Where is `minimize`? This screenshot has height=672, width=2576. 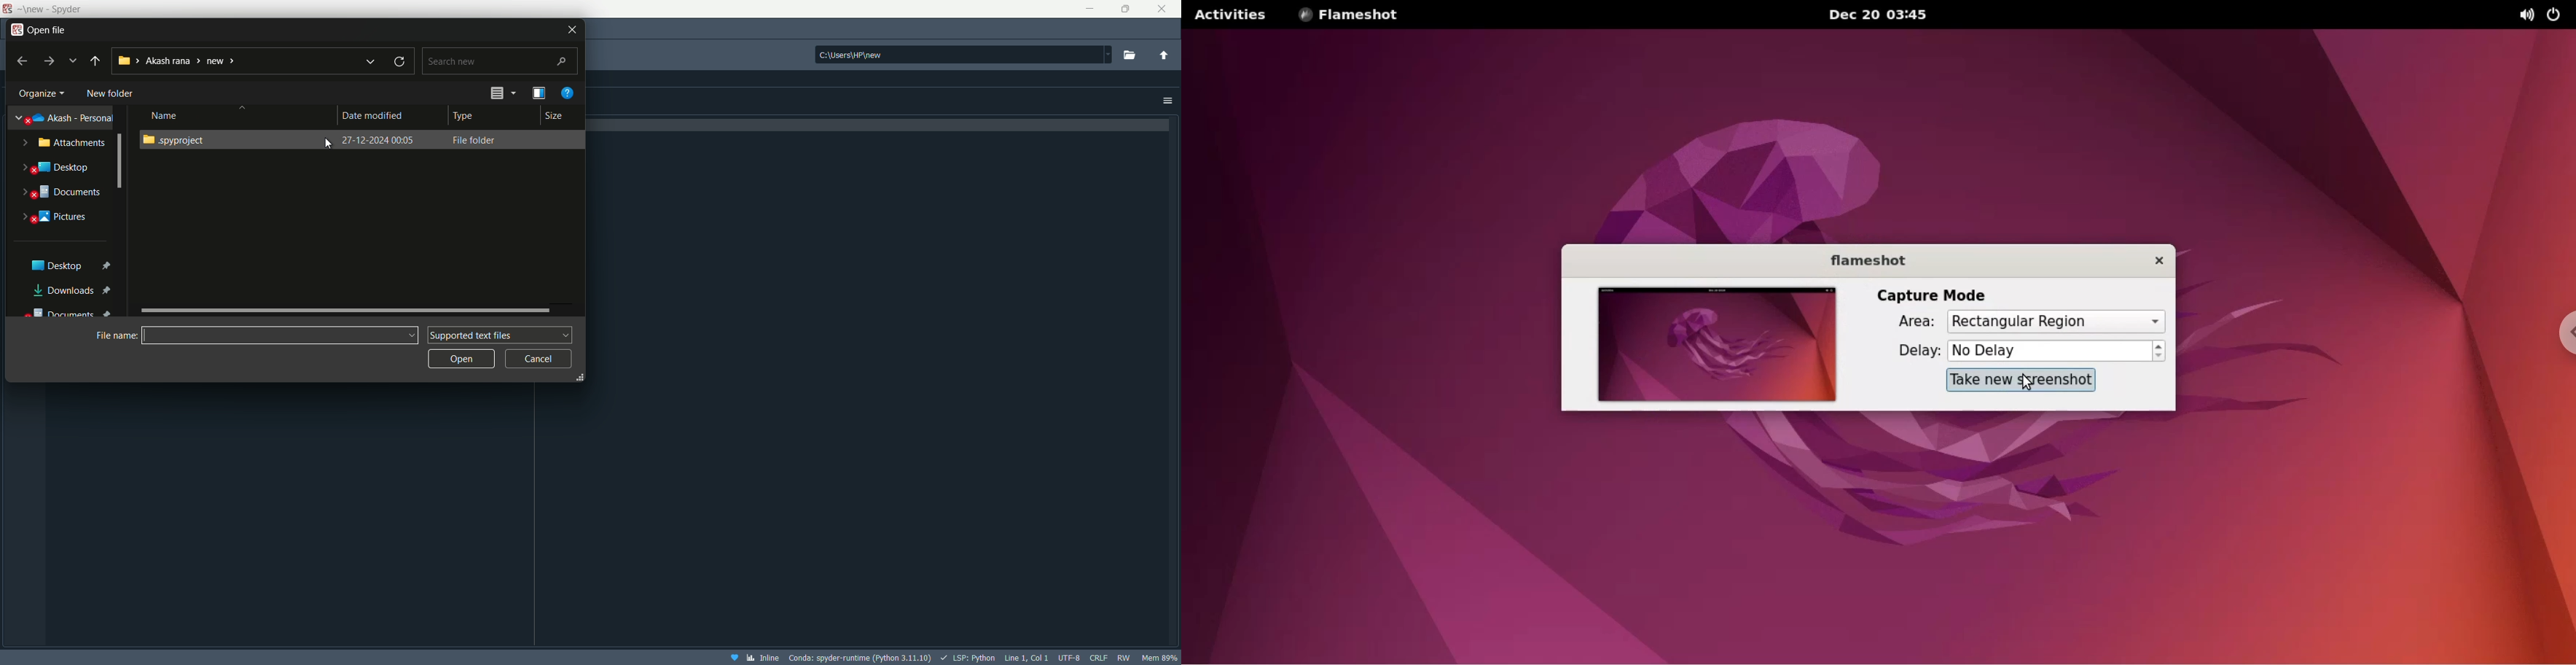 minimize is located at coordinates (1090, 9).